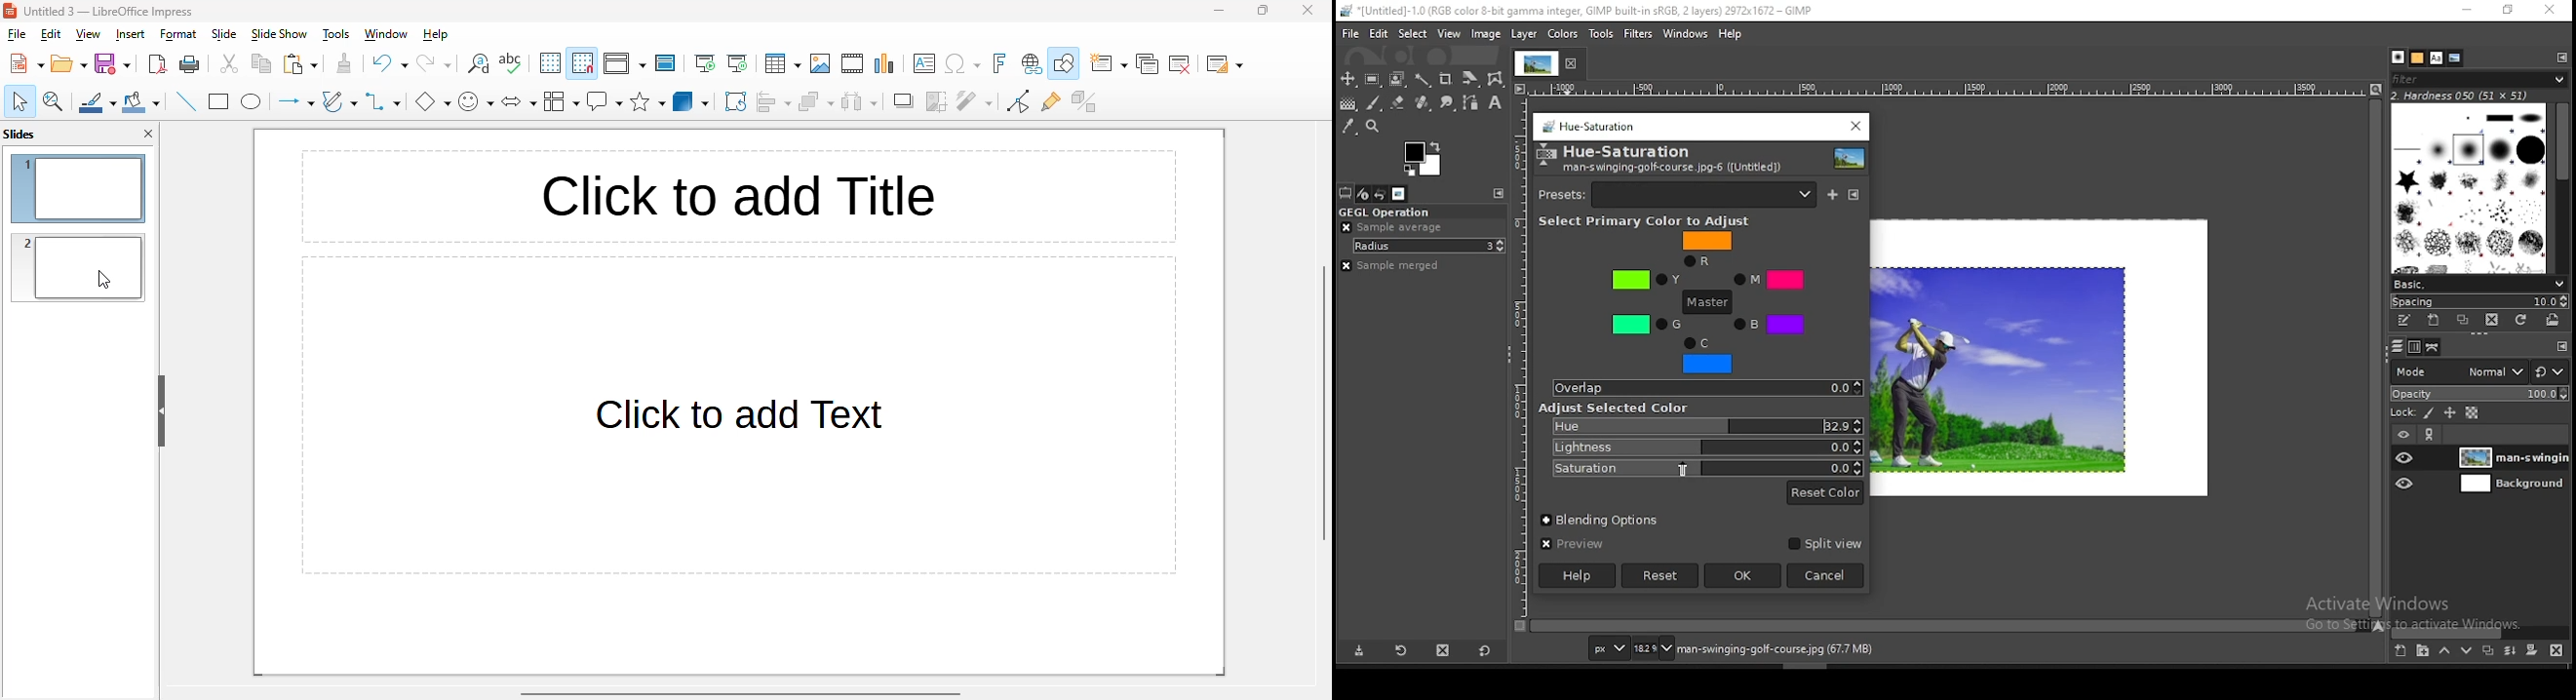 This screenshot has width=2576, height=700. I want to click on copy, so click(260, 63).